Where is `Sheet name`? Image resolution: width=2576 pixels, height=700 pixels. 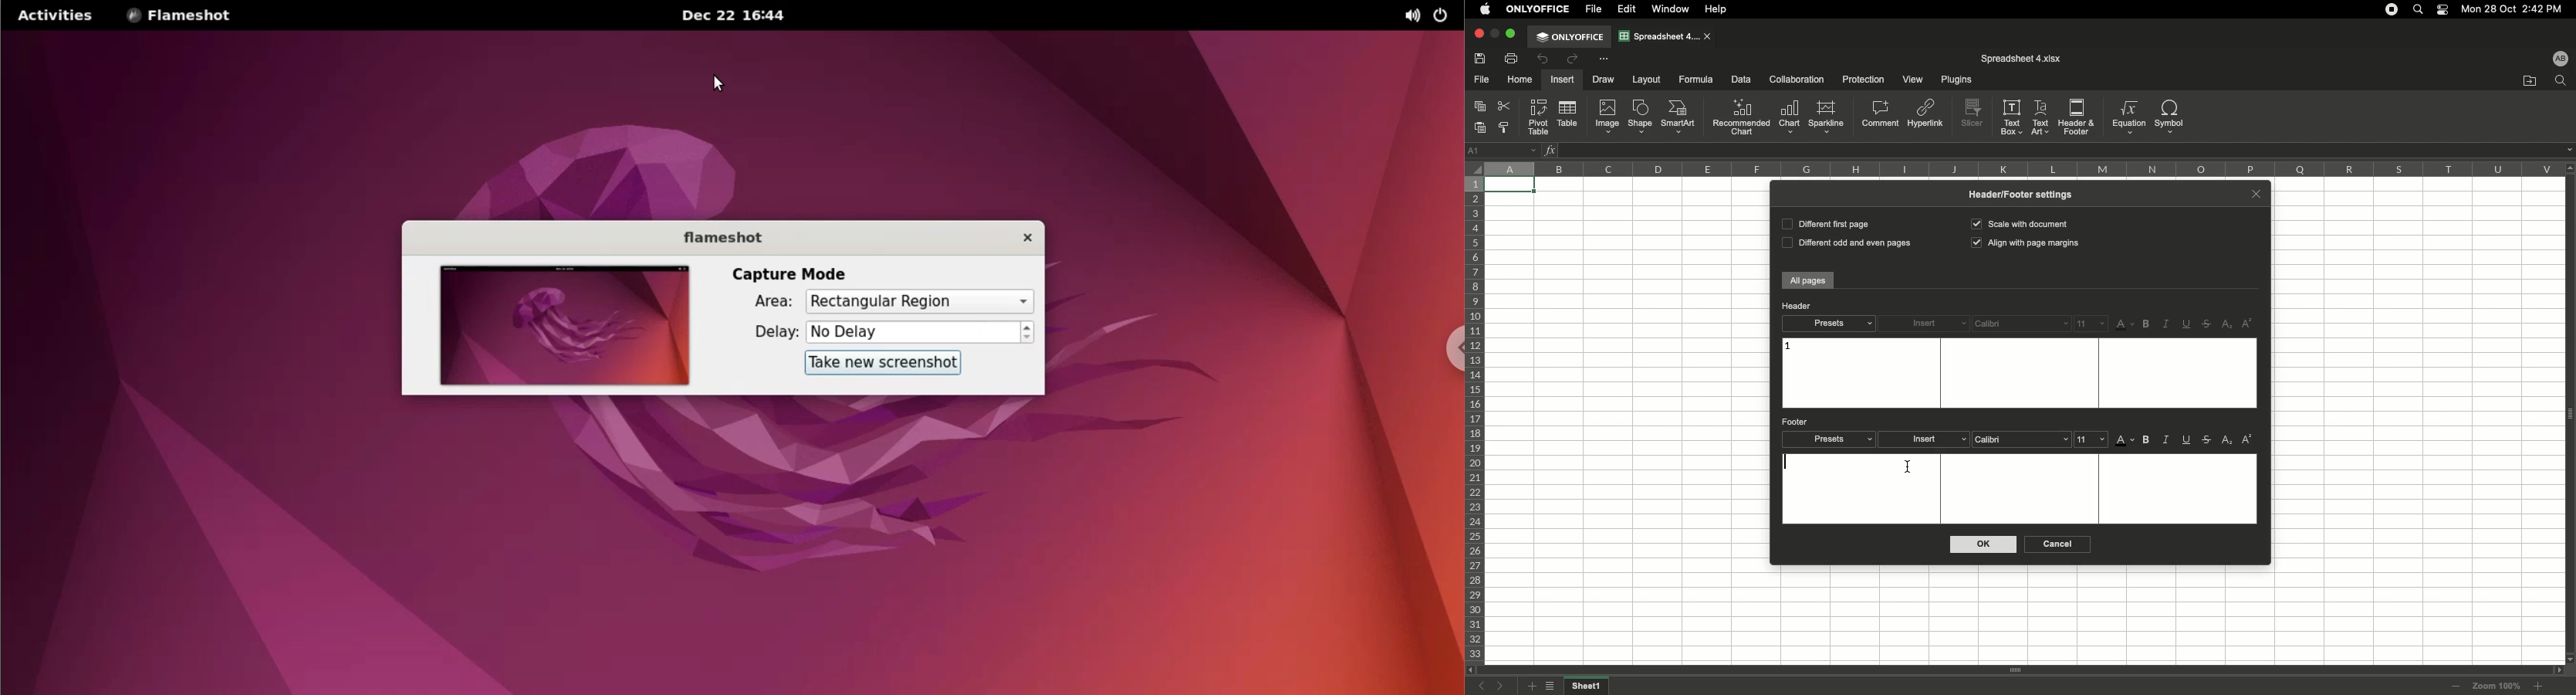
Sheet name is located at coordinates (1588, 687).